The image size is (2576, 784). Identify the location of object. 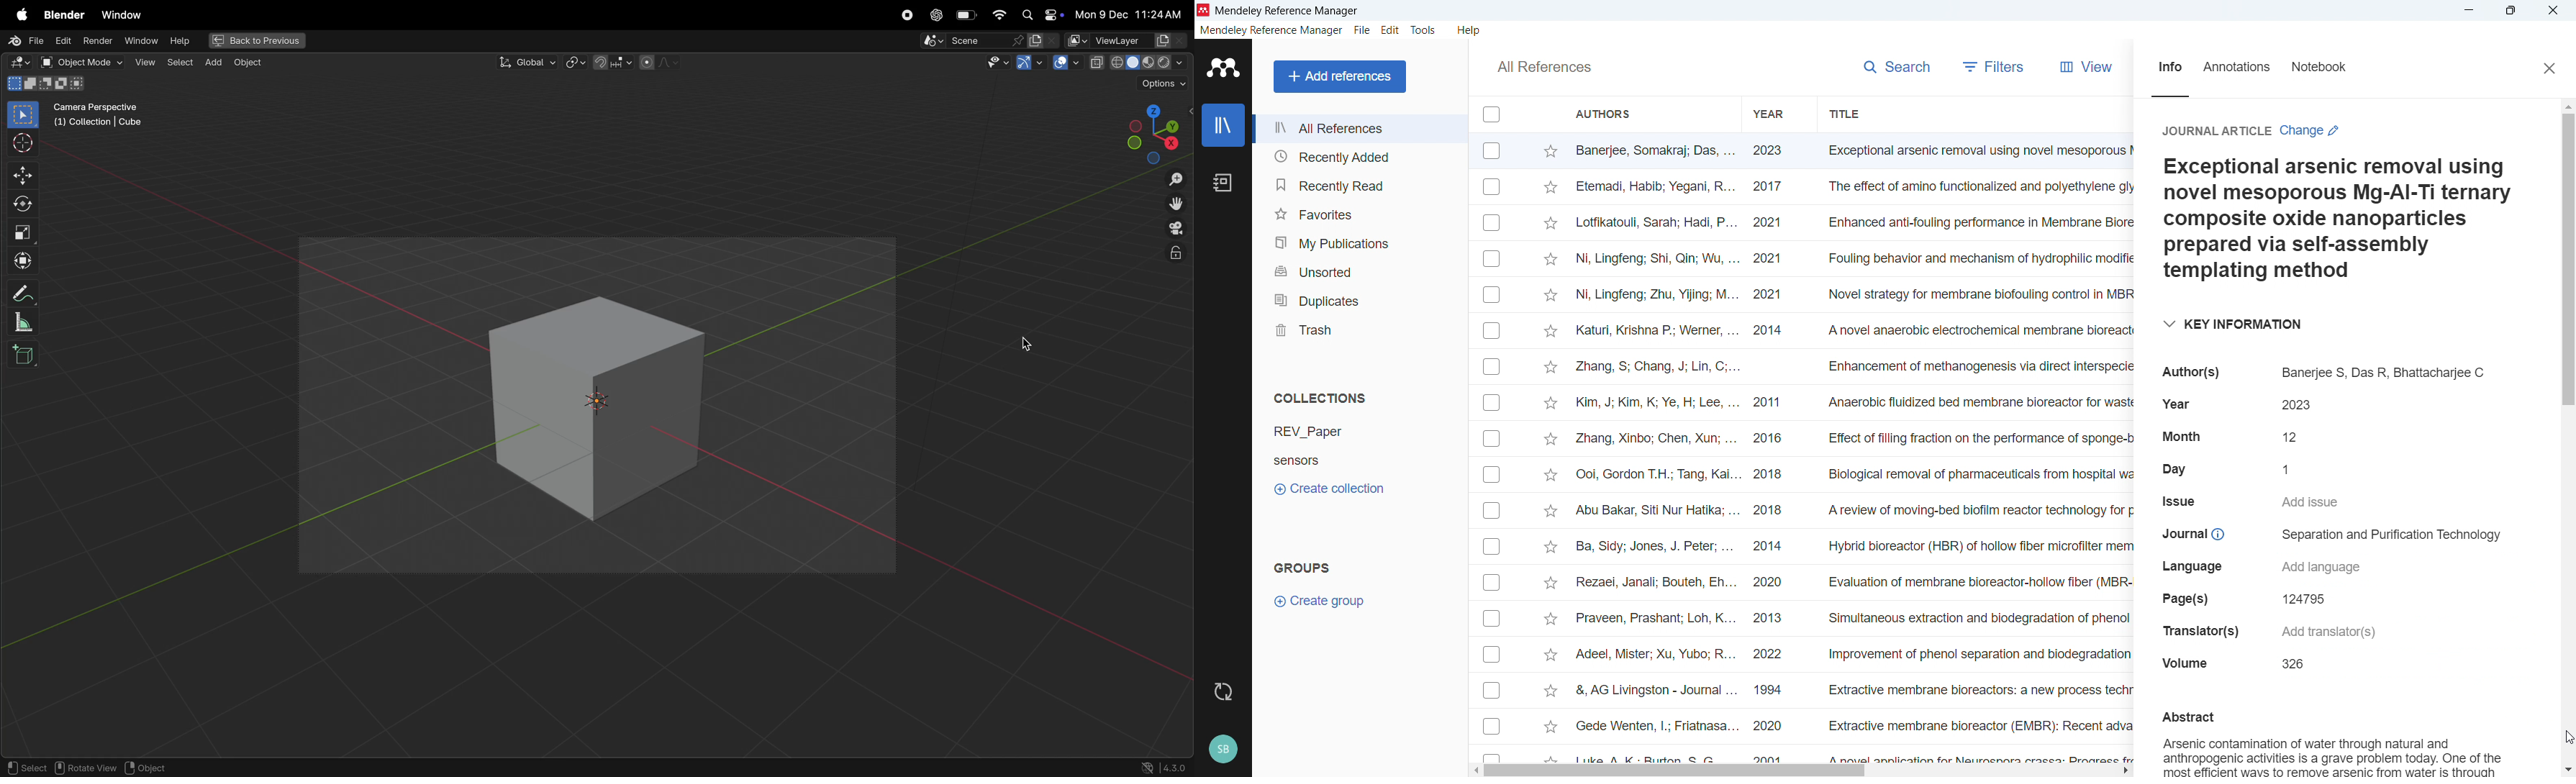
(154, 766).